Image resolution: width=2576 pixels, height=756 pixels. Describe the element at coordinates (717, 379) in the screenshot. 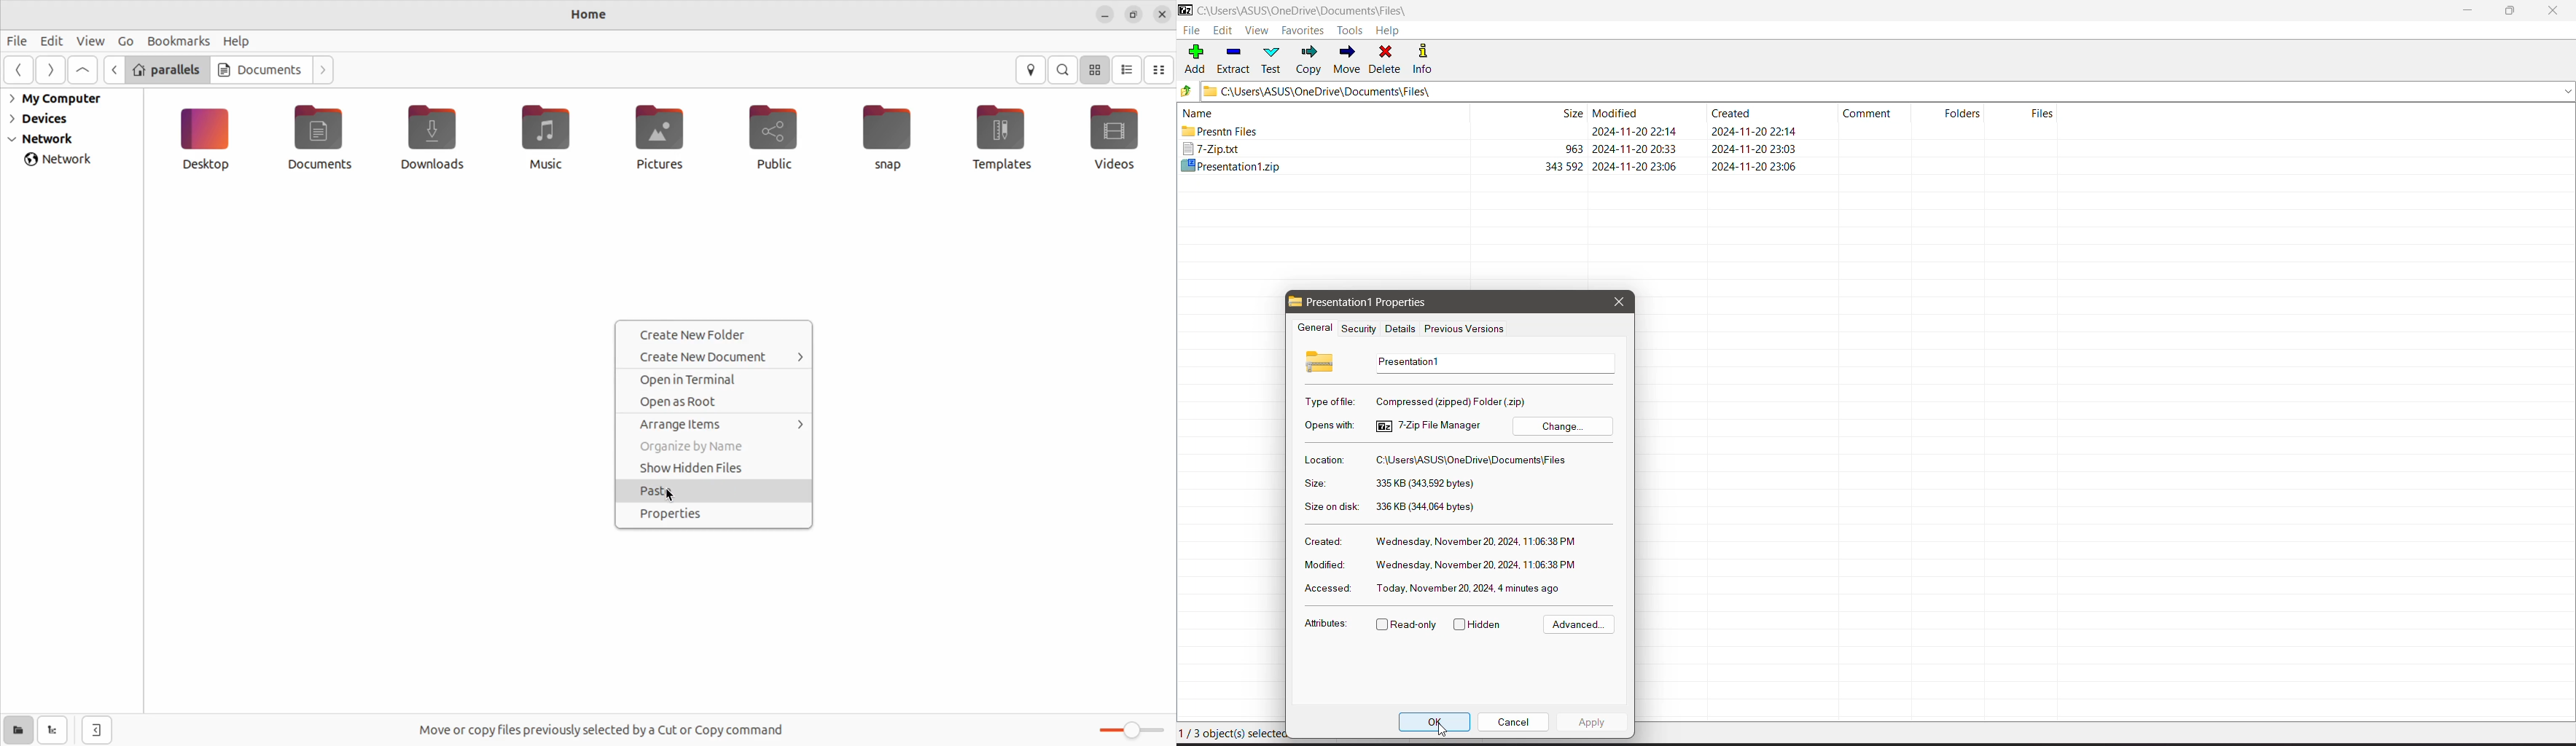

I see `open terminal` at that location.